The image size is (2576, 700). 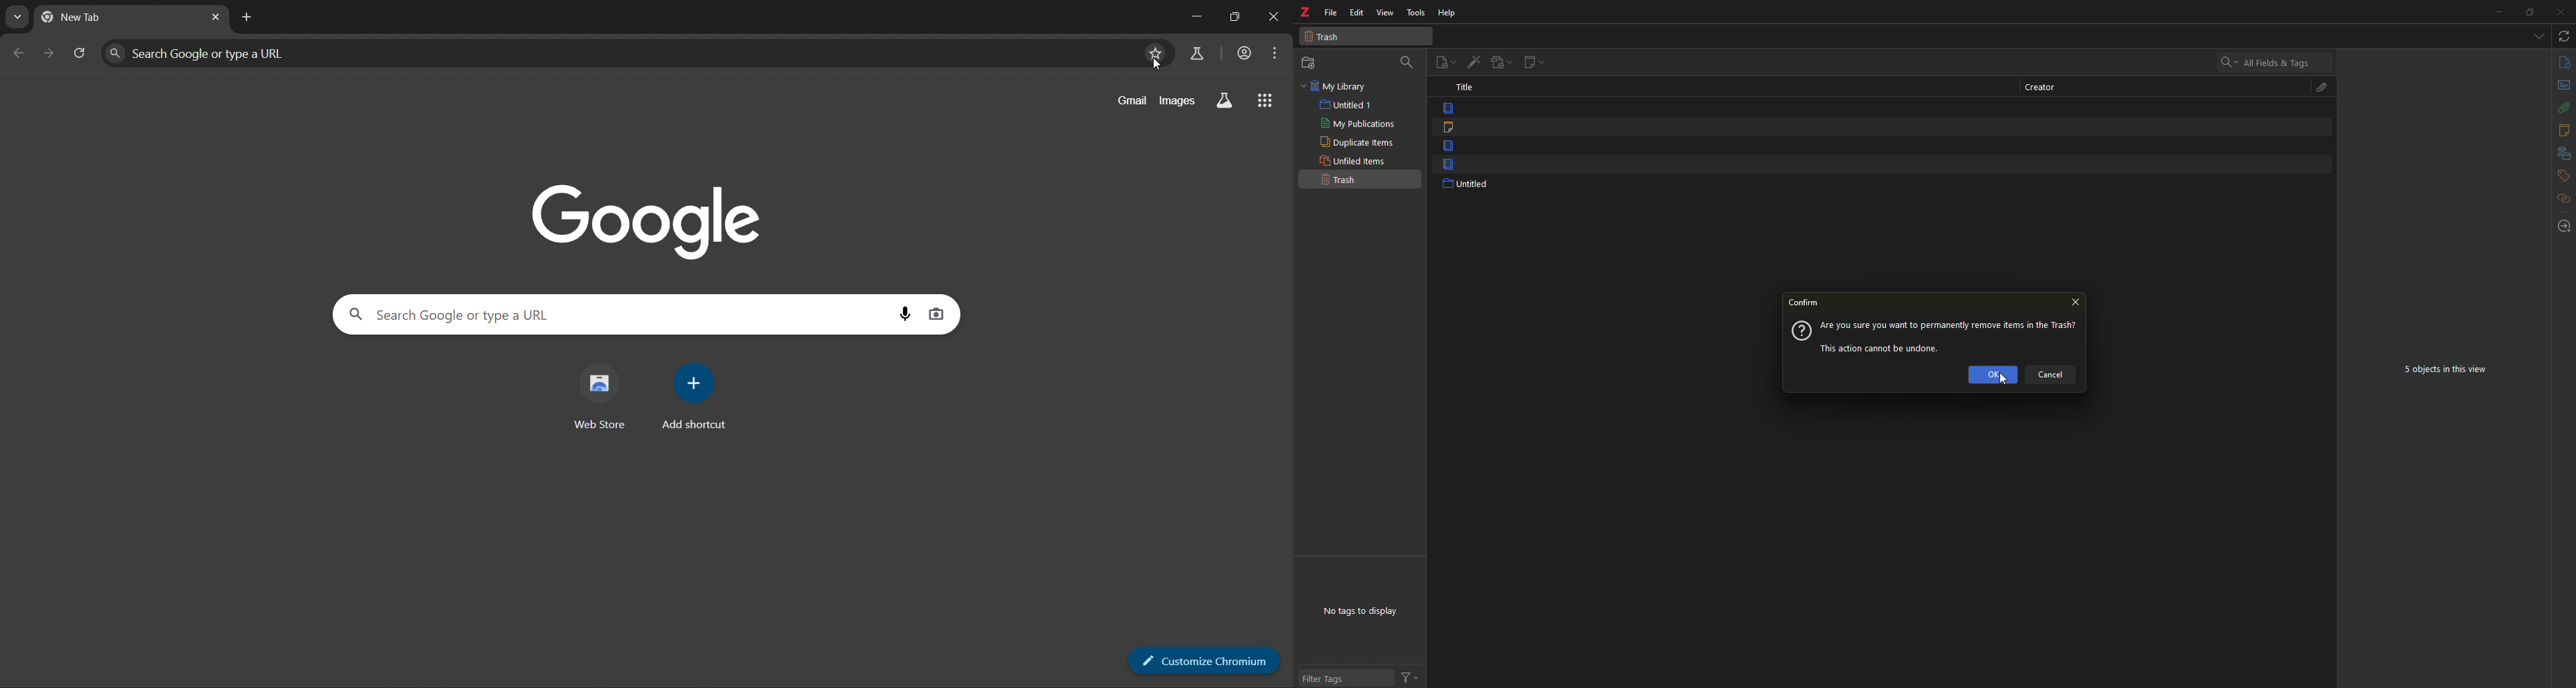 What do you see at coordinates (1473, 61) in the screenshot?
I see `add item` at bounding box center [1473, 61].